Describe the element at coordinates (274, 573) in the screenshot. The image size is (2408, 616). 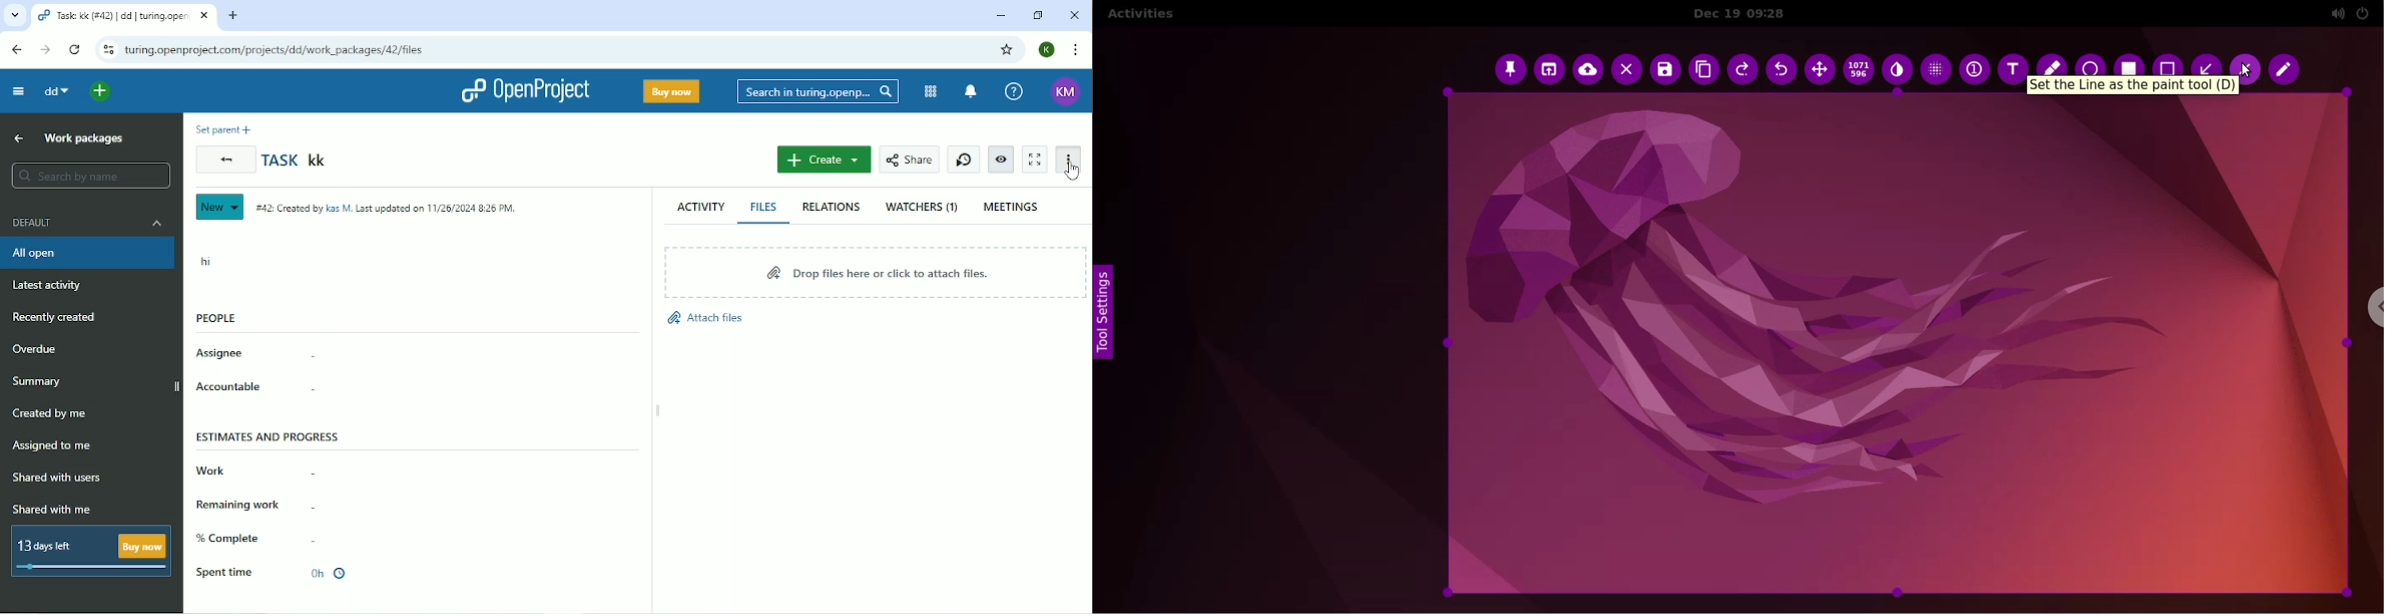
I see `Spent time 0h` at that location.